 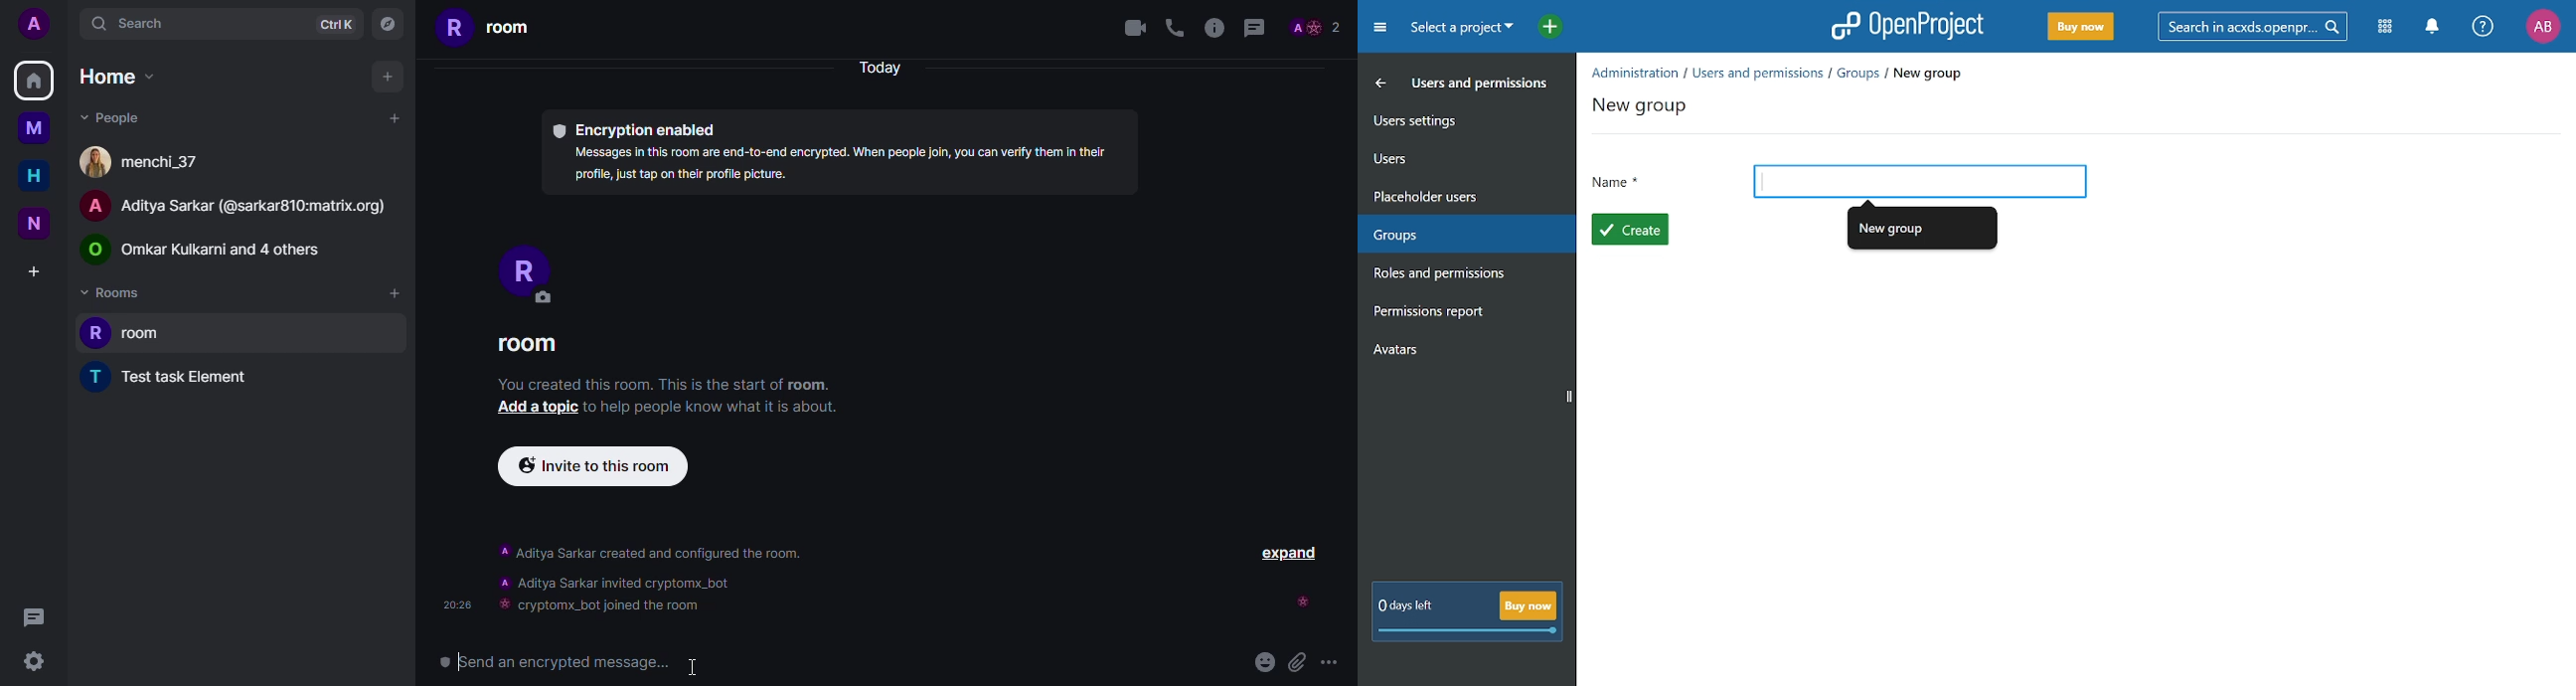 I want to click on time, so click(x=456, y=604).